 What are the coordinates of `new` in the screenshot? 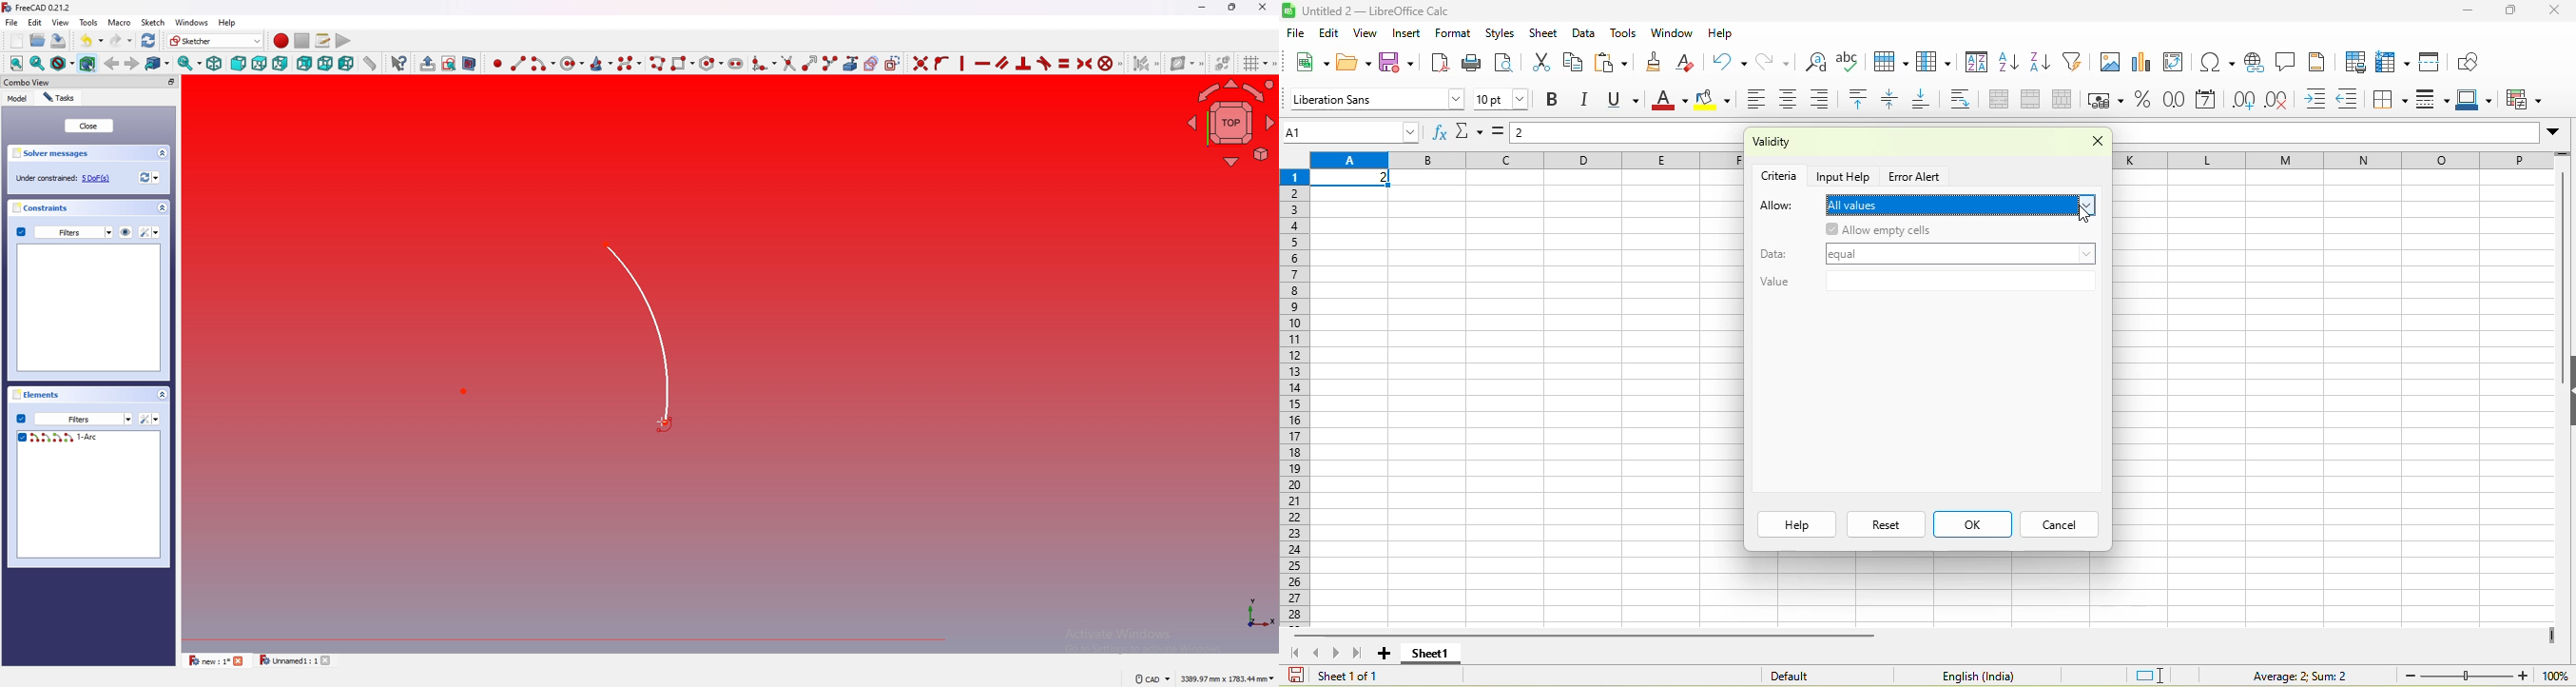 It's located at (1310, 61).